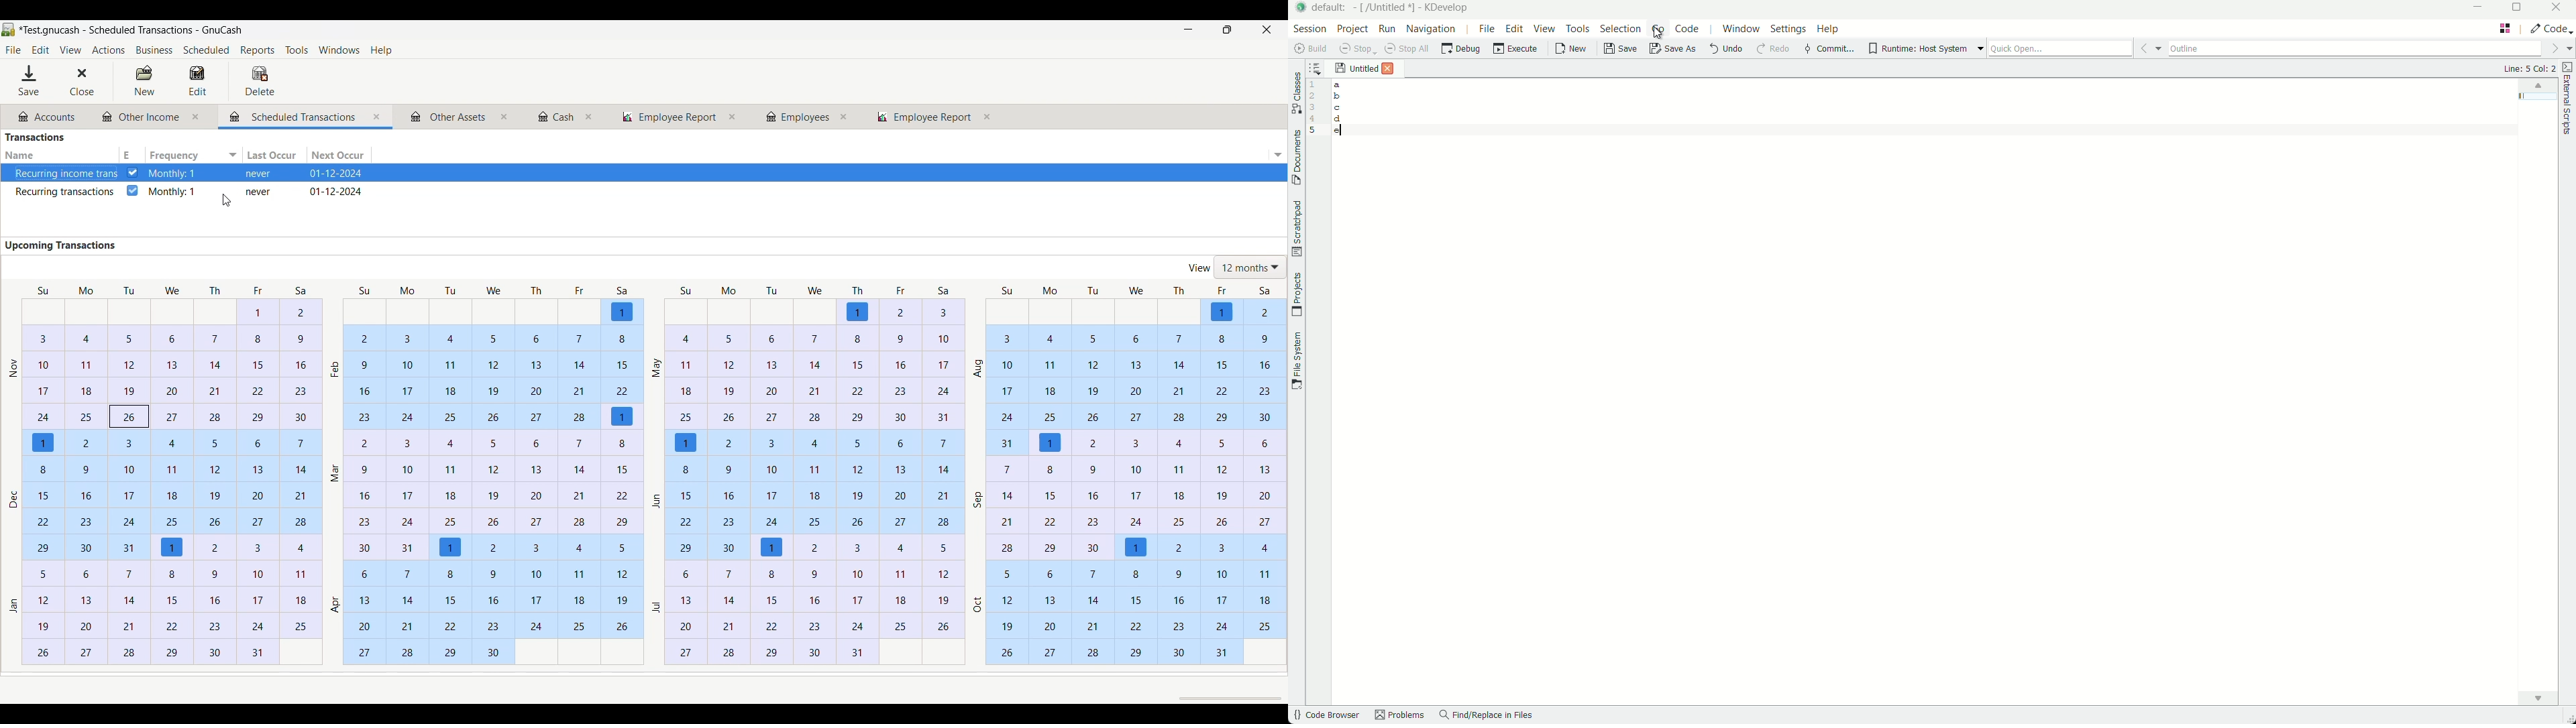 Image resolution: width=2576 pixels, height=728 pixels. I want to click on Show interface in a smaller tab, so click(1230, 31).